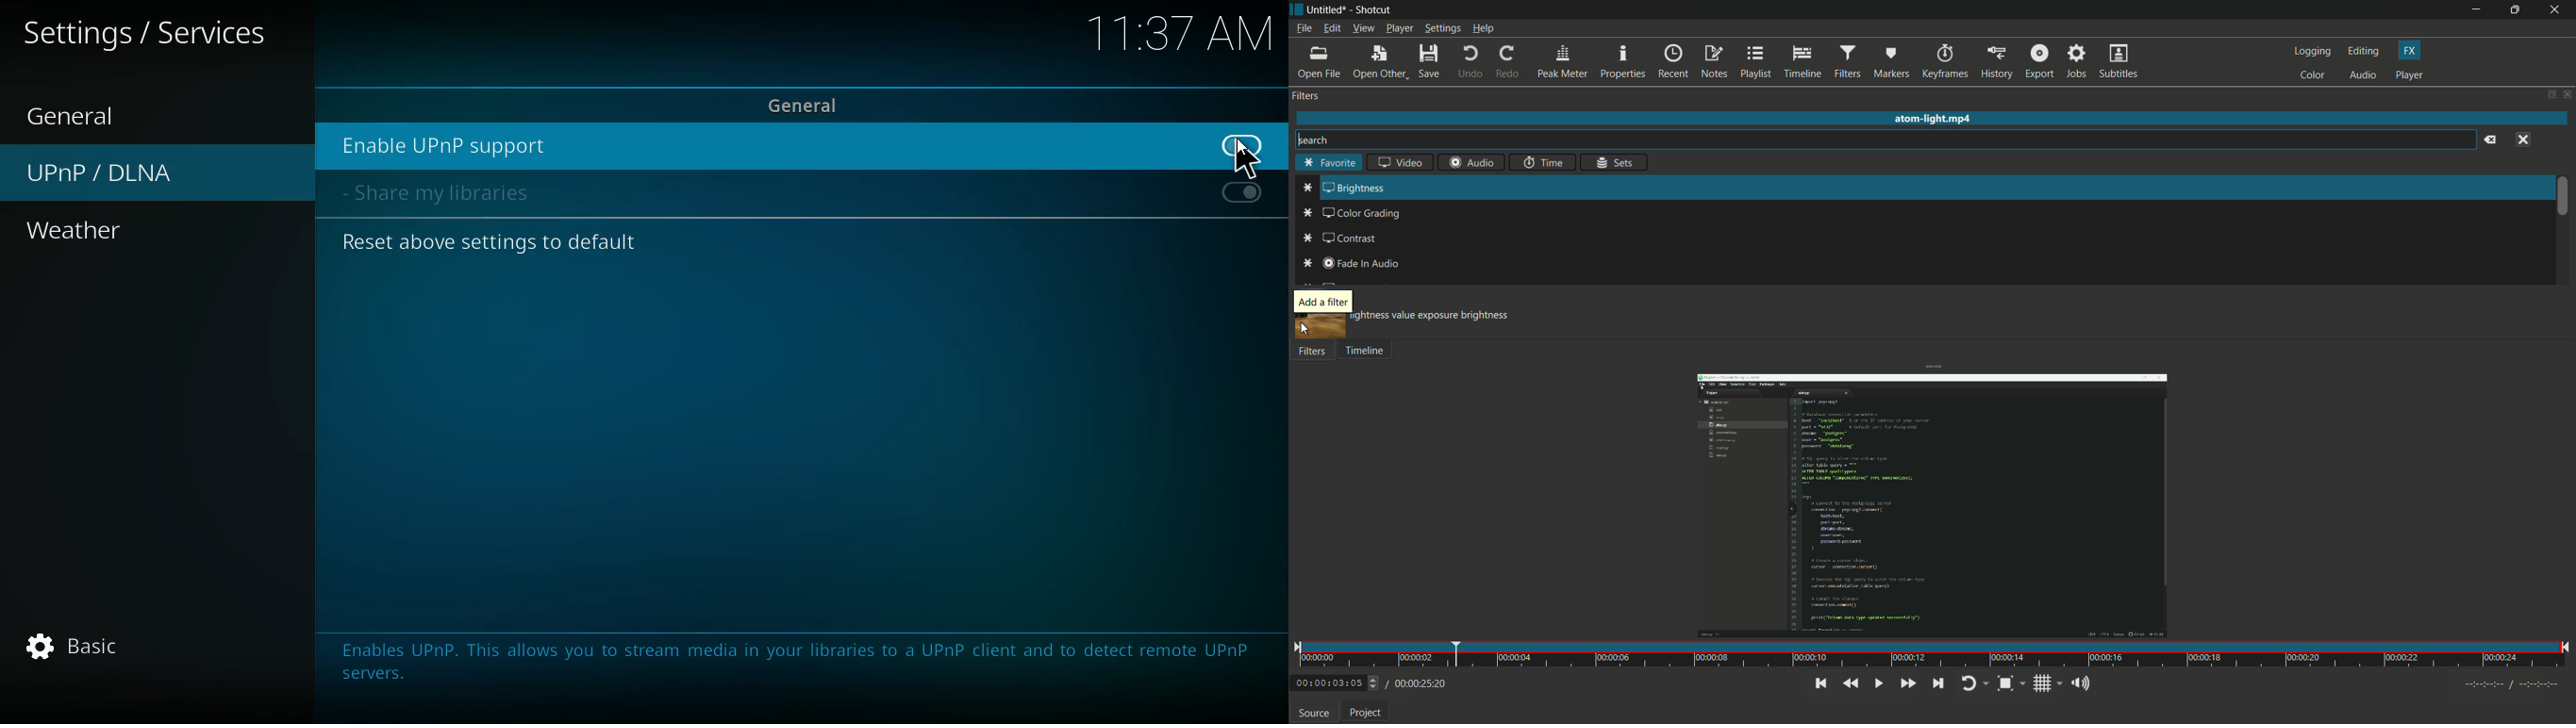  I want to click on filters, so click(1847, 62).